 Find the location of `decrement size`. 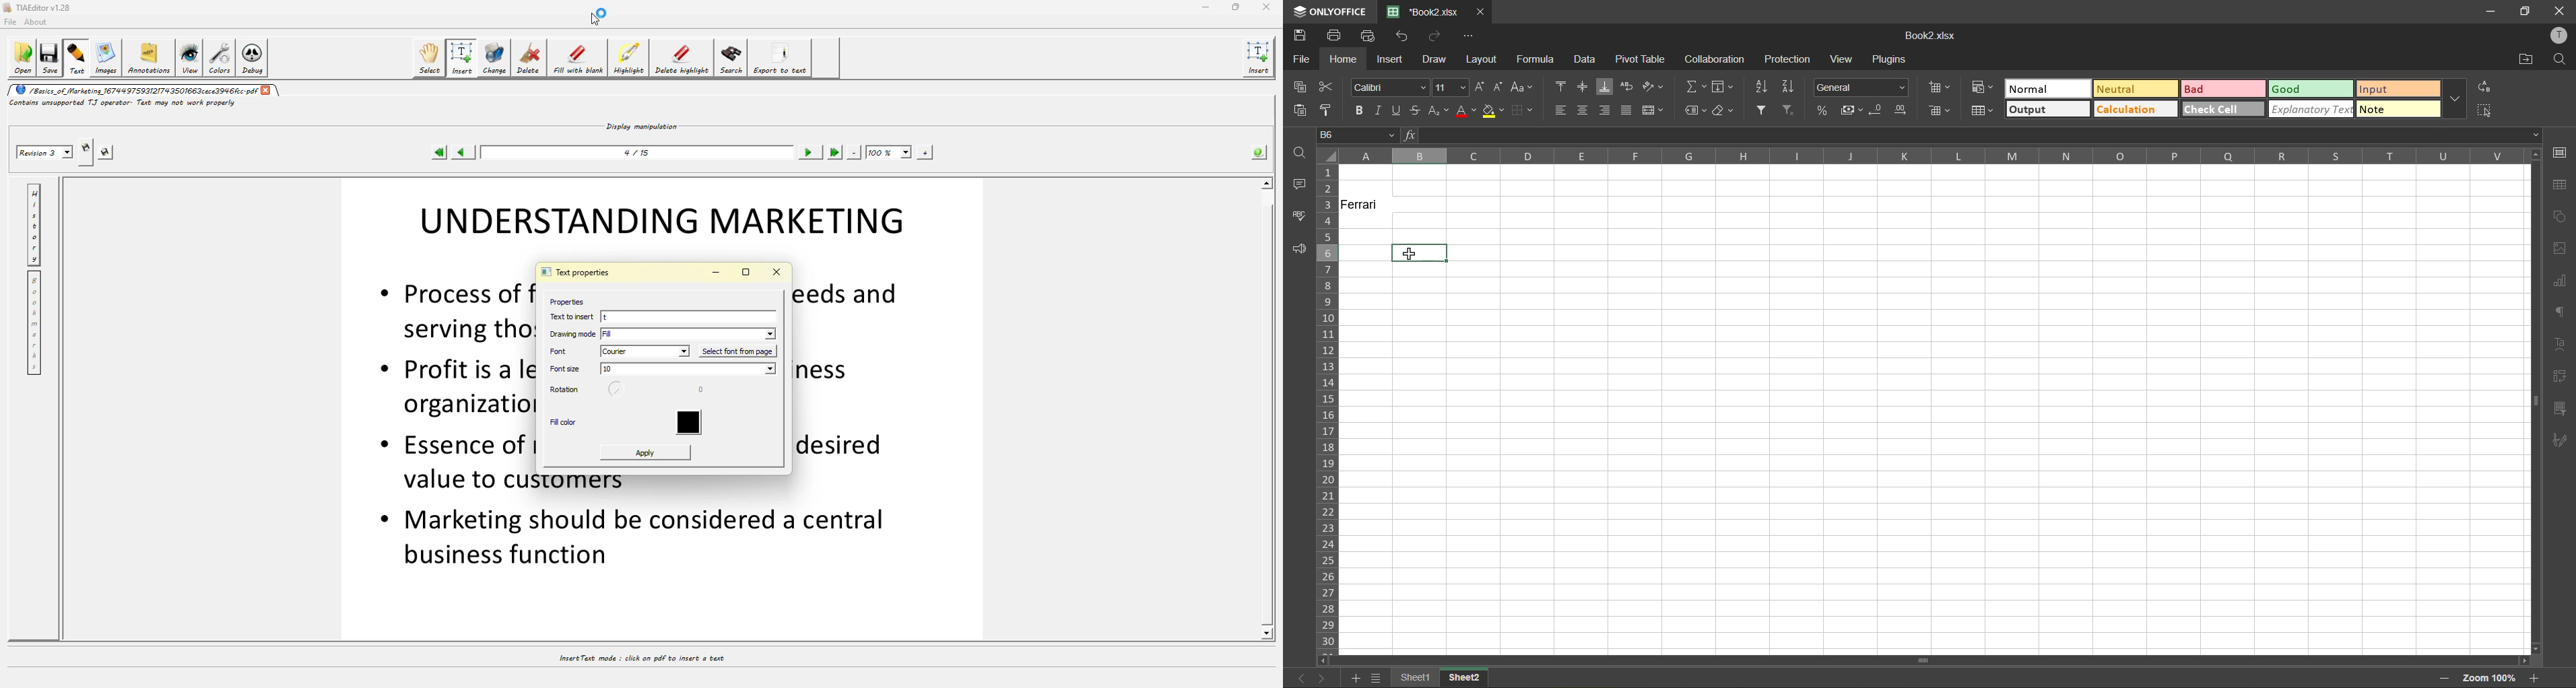

decrement size is located at coordinates (1498, 88).